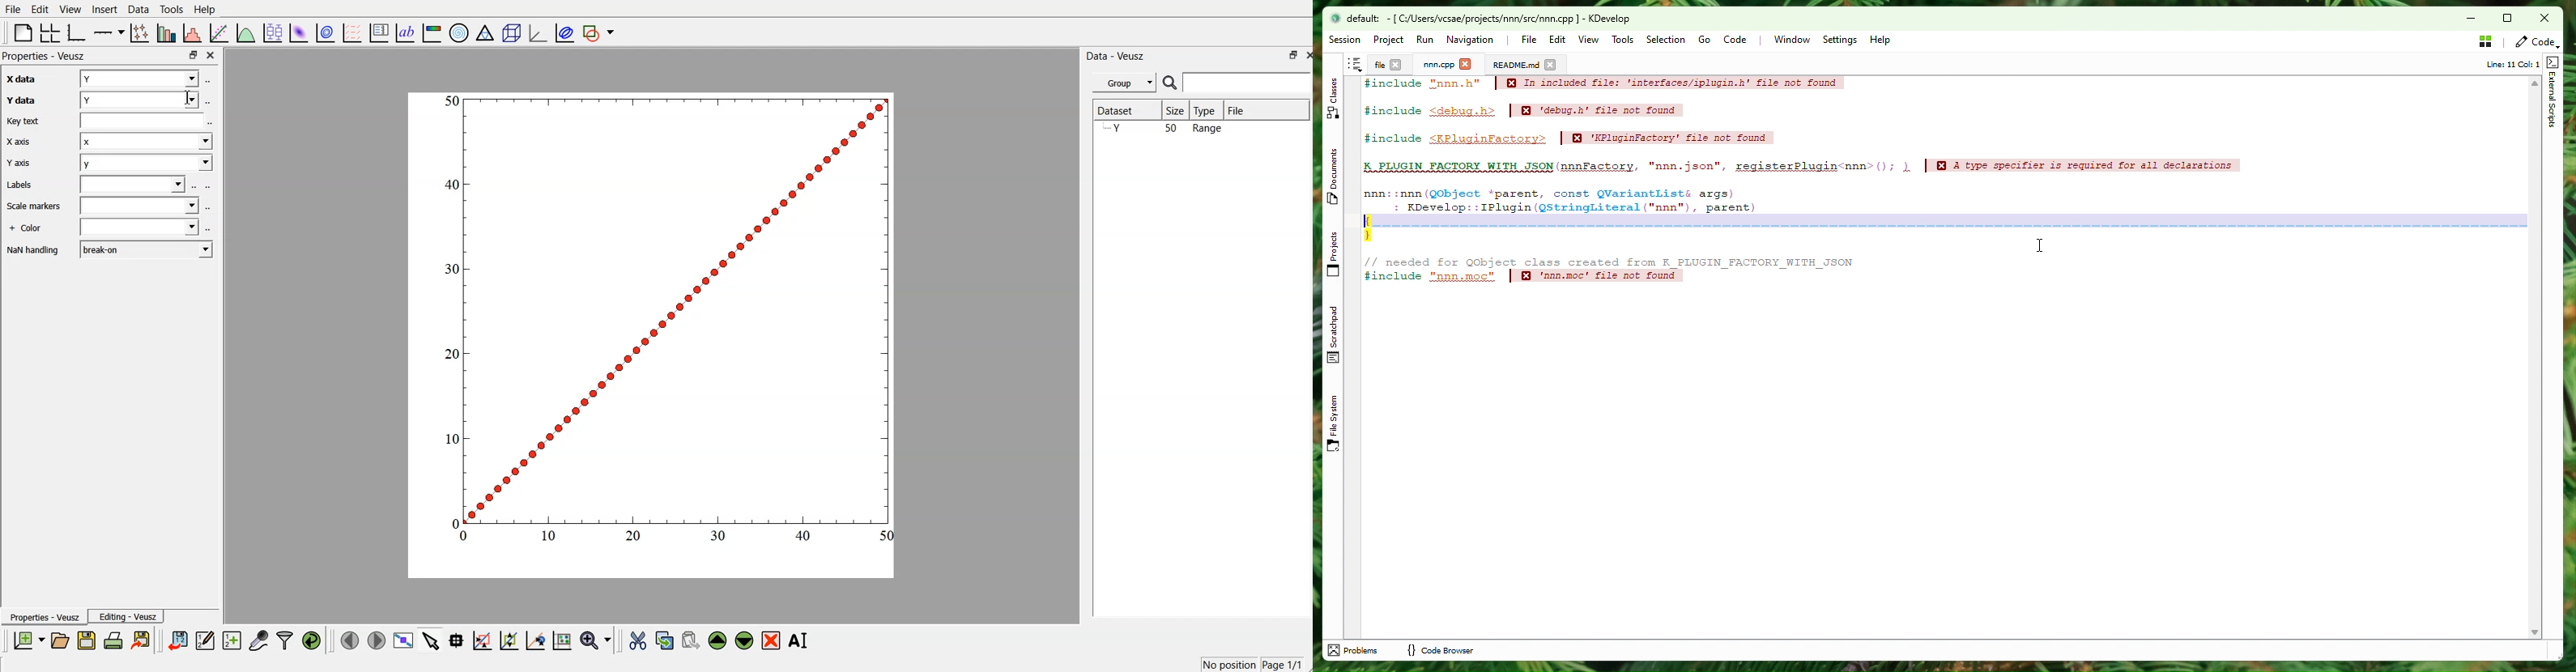 This screenshot has width=2576, height=672. I want to click on Run, so click(1424, 39).